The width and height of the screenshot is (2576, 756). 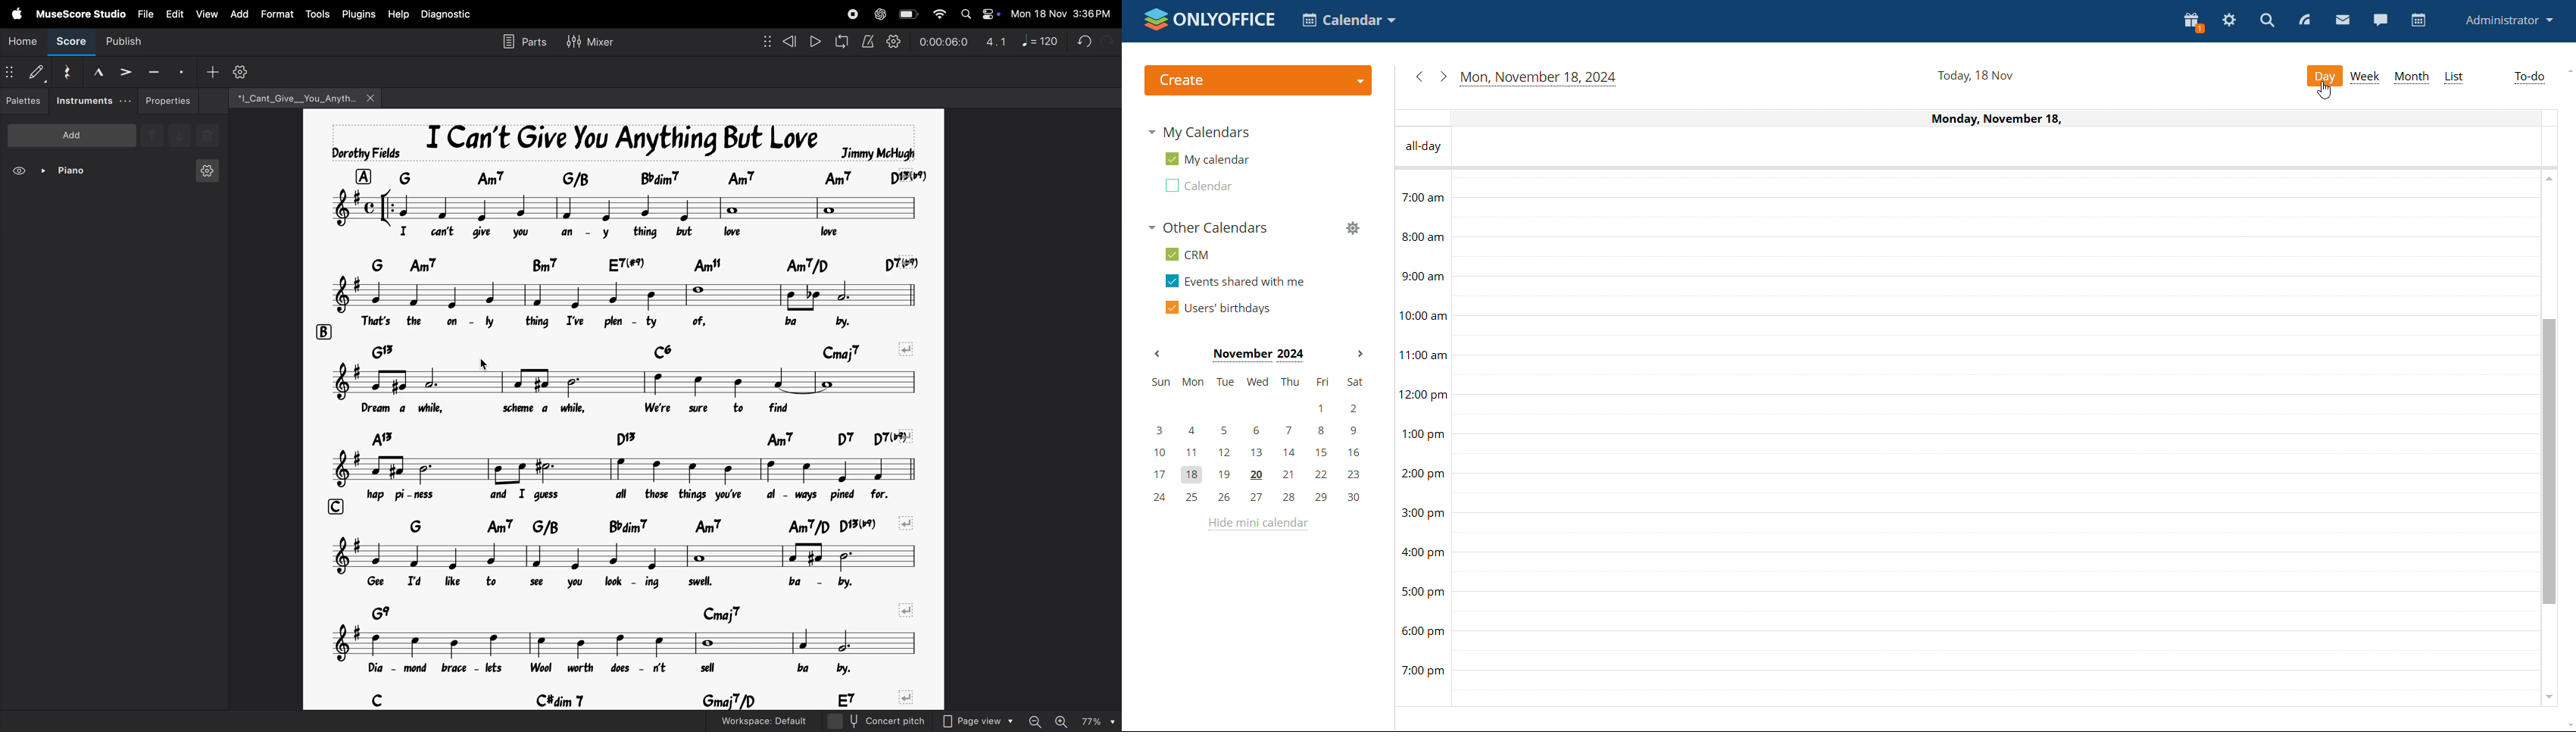 What do you see at coordinates (13, 14) in the screenshot?
I see `apple menu` at bounding box center [13, 14].